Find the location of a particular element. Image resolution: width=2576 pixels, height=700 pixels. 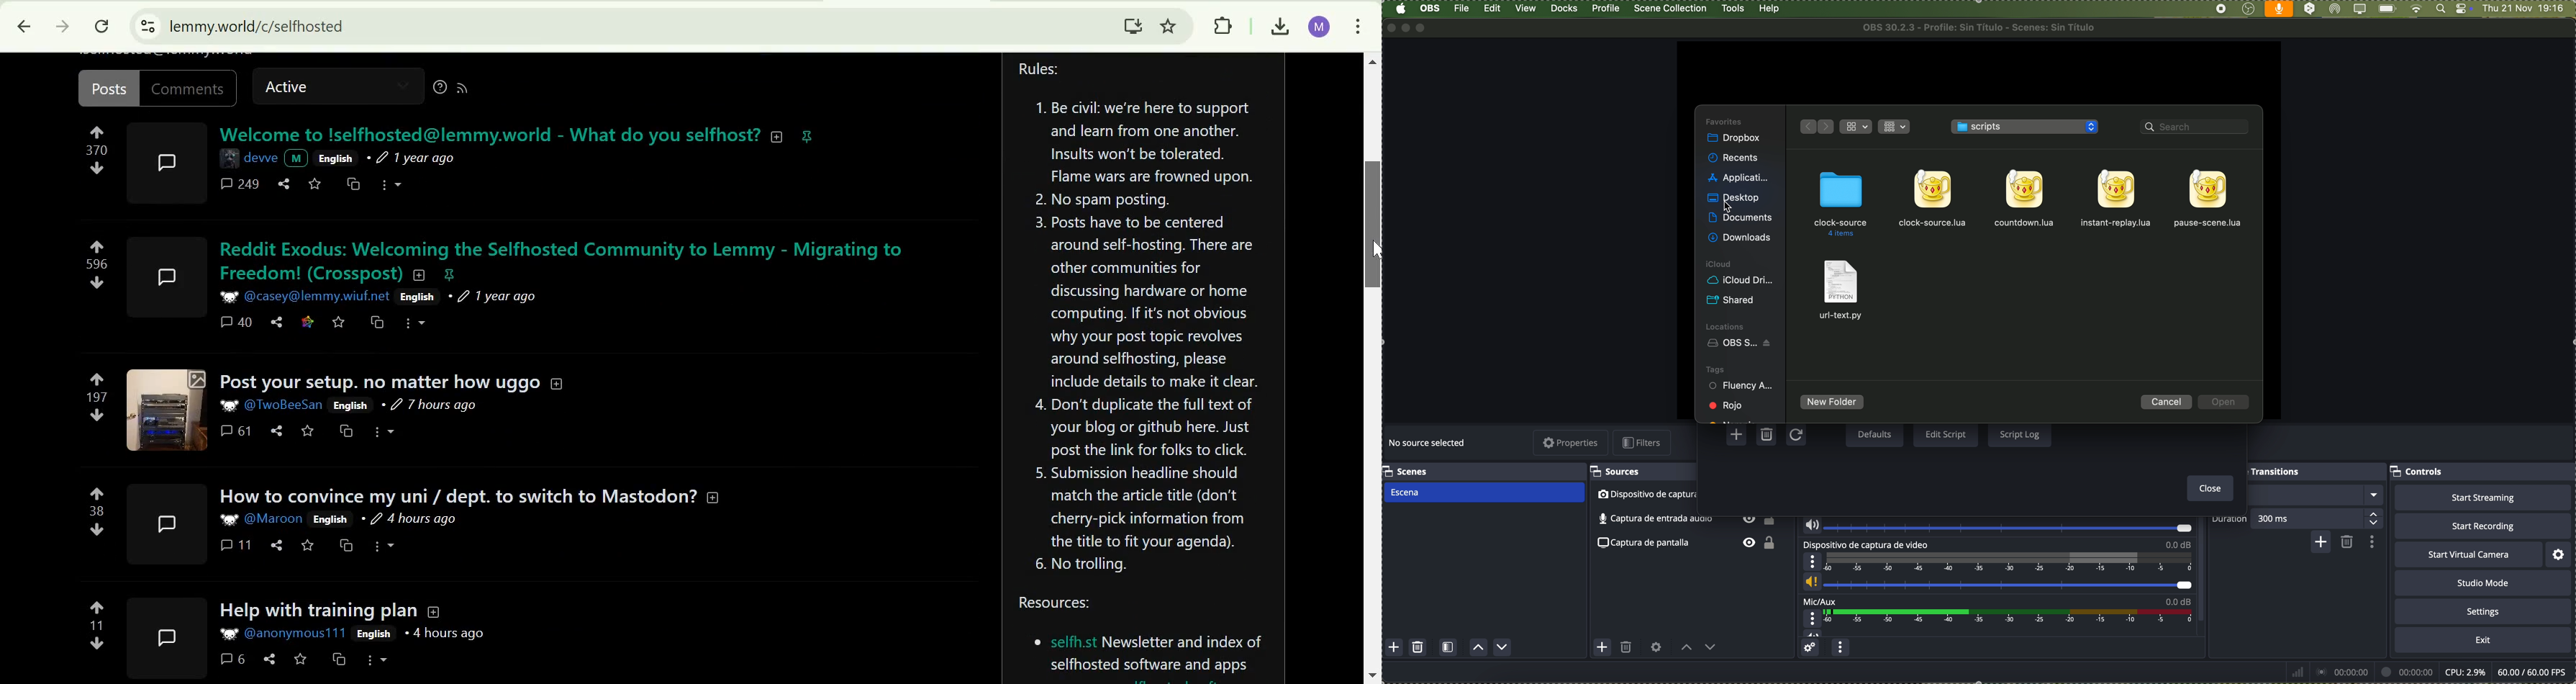

defaults is located at coordinates (1874, 435).